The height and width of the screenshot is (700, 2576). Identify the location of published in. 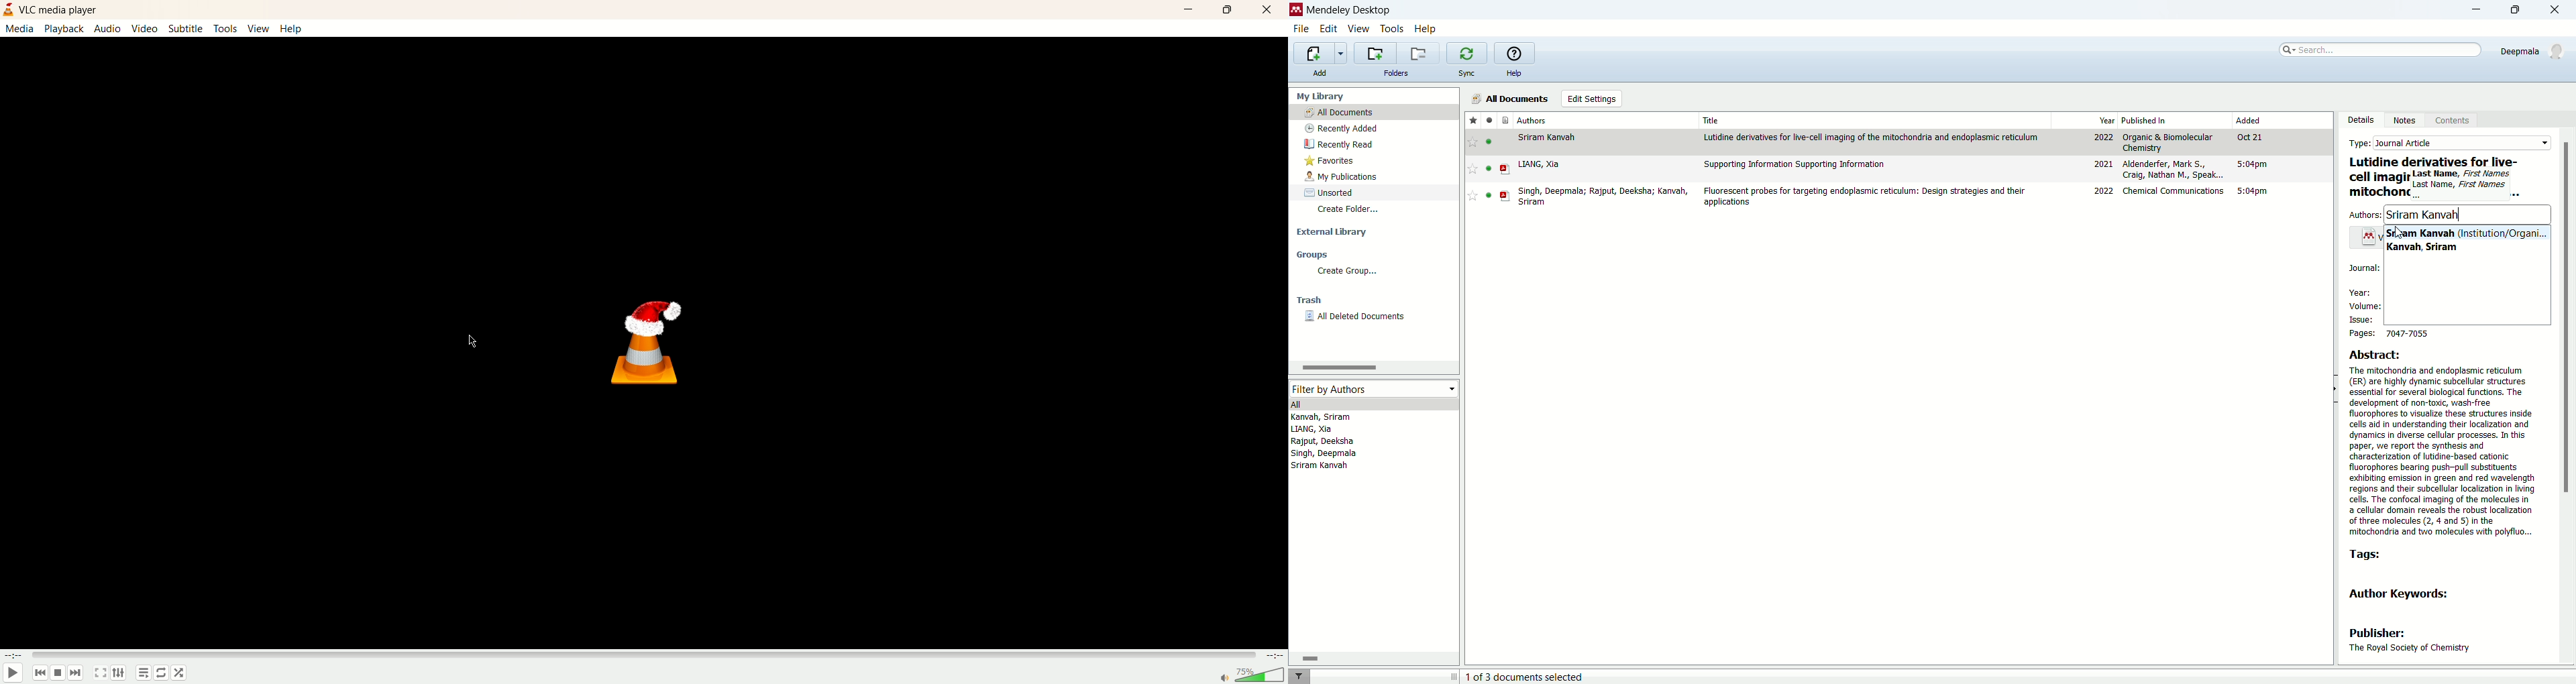
(2158, 121).